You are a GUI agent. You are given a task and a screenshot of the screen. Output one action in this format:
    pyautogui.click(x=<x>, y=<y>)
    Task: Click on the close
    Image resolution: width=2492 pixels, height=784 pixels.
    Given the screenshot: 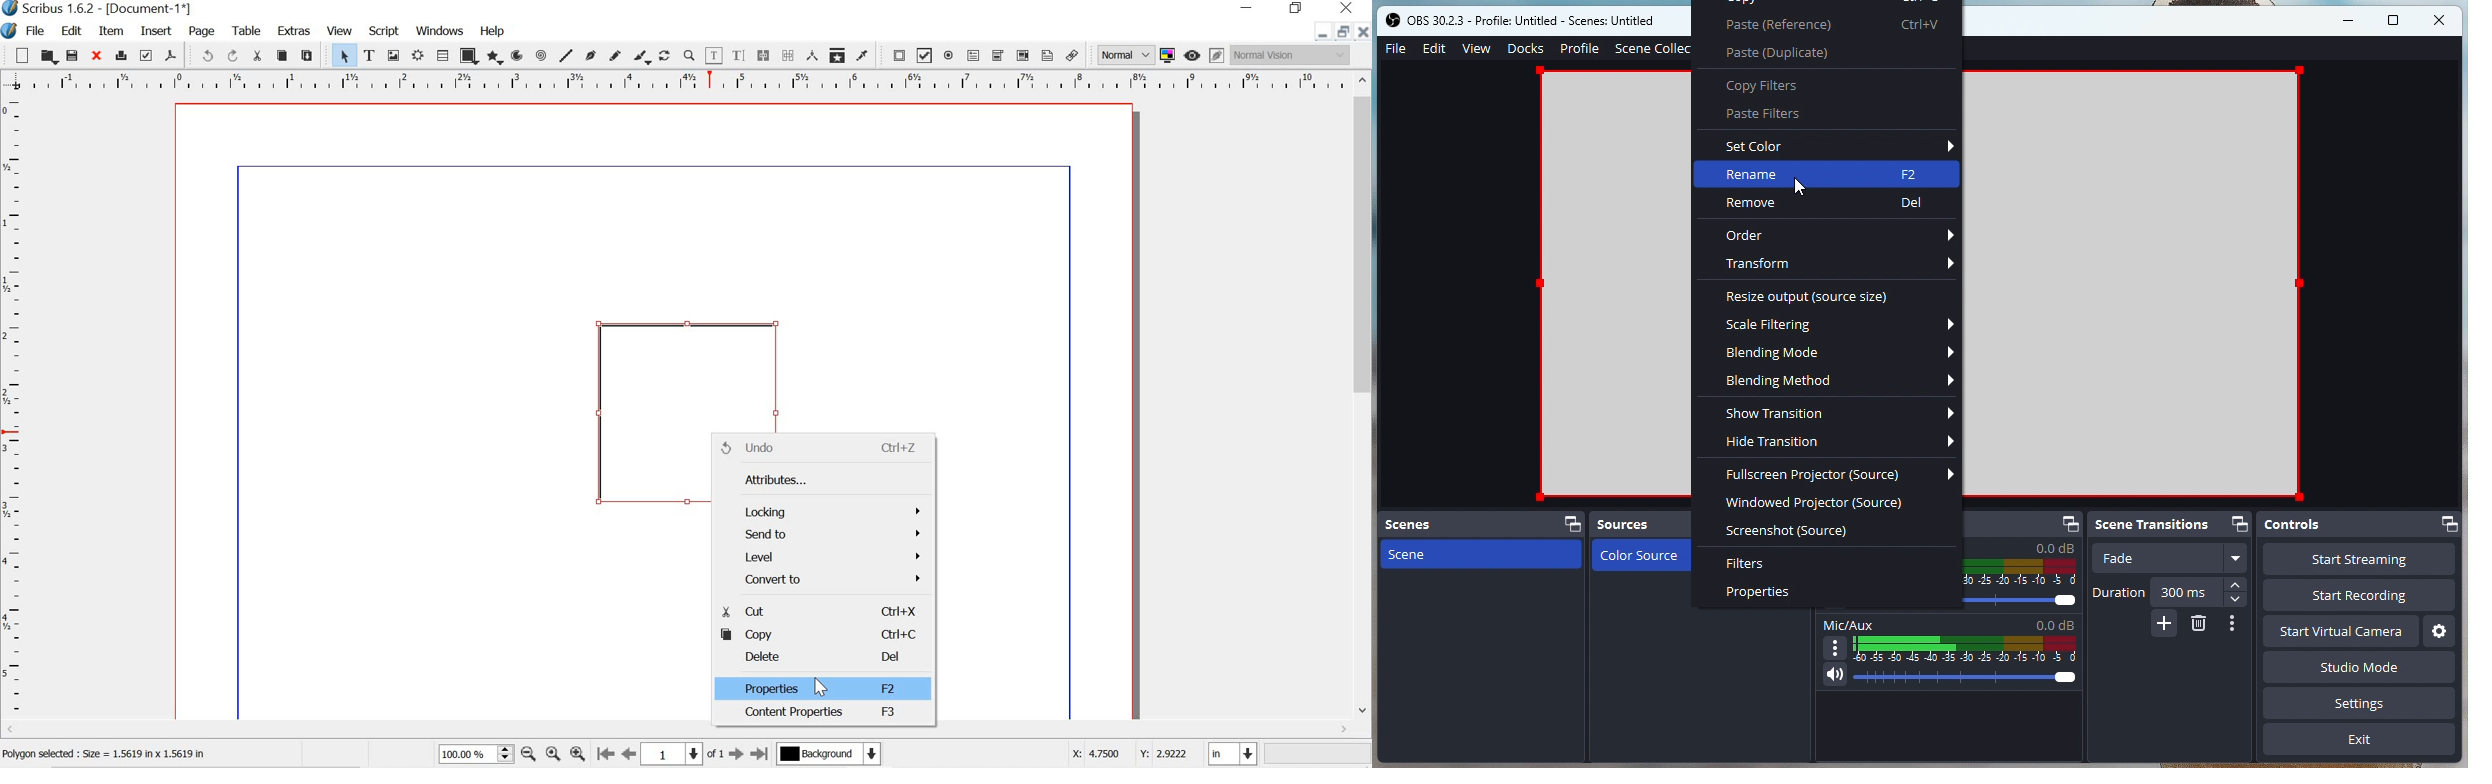 What is the action you would take?
    pyautogui.click(x=99, y=56)
    